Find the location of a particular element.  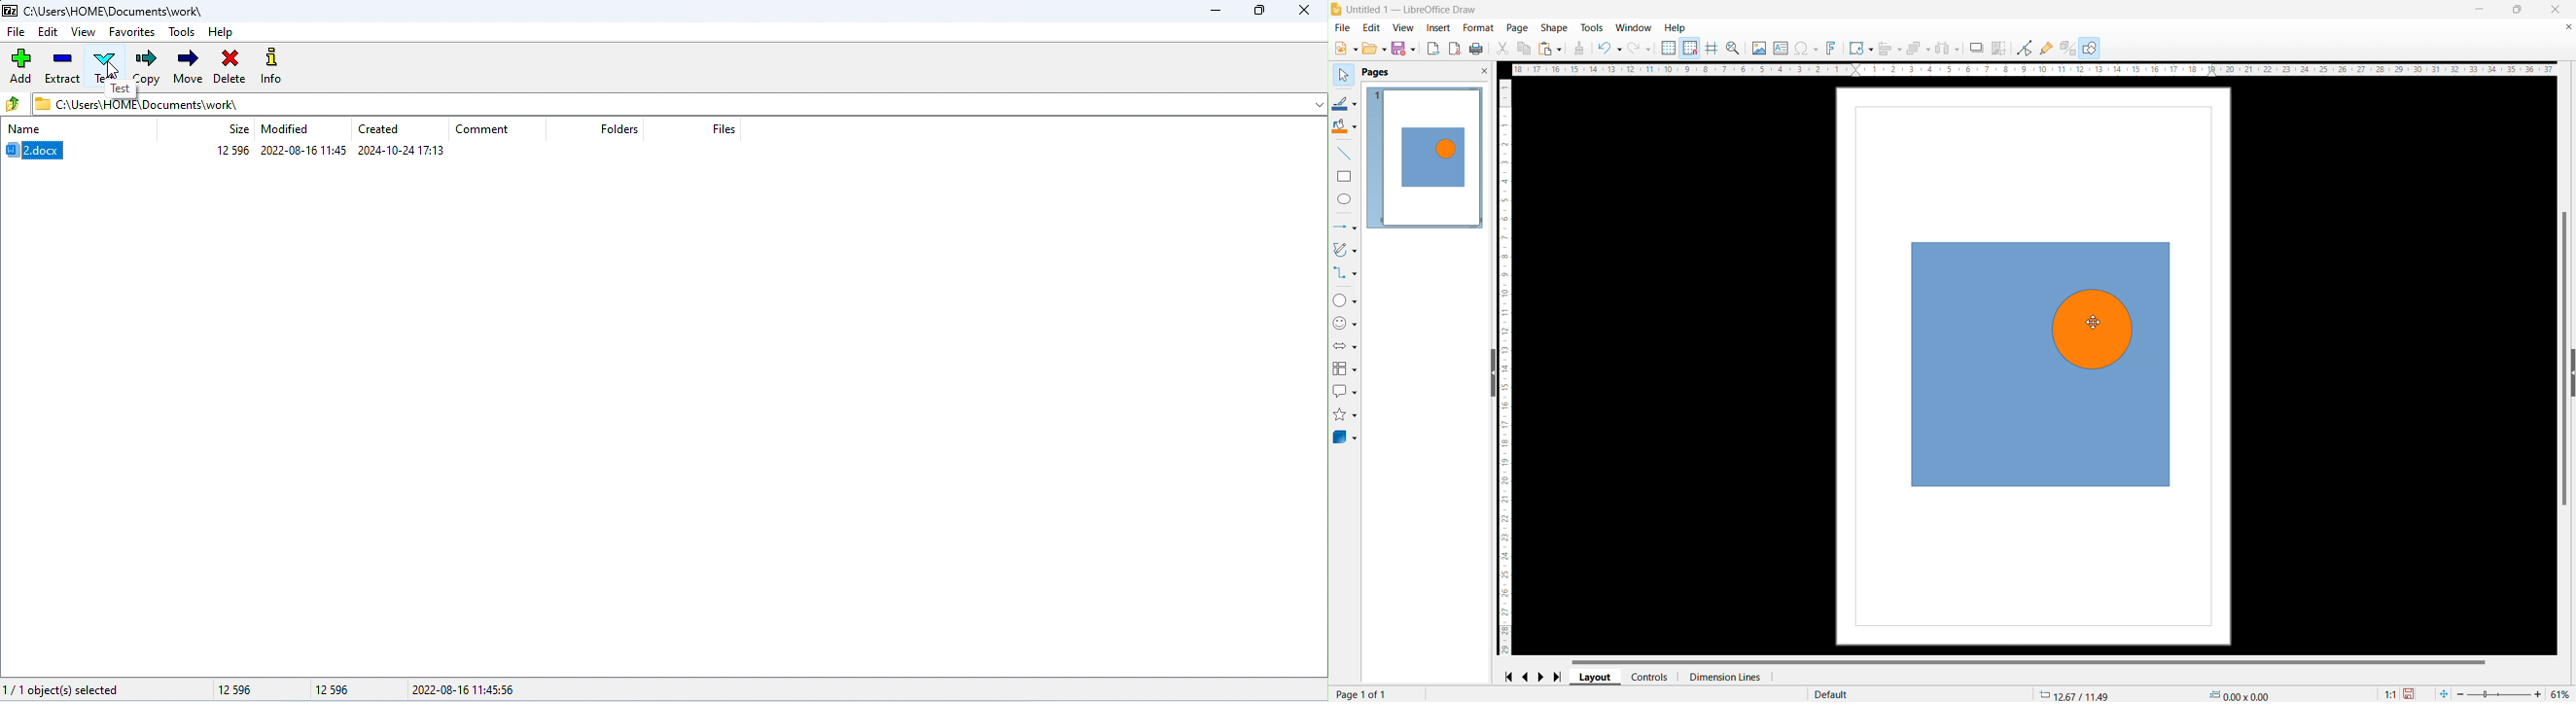

callout shapes is located at coordinates (1345, 390).